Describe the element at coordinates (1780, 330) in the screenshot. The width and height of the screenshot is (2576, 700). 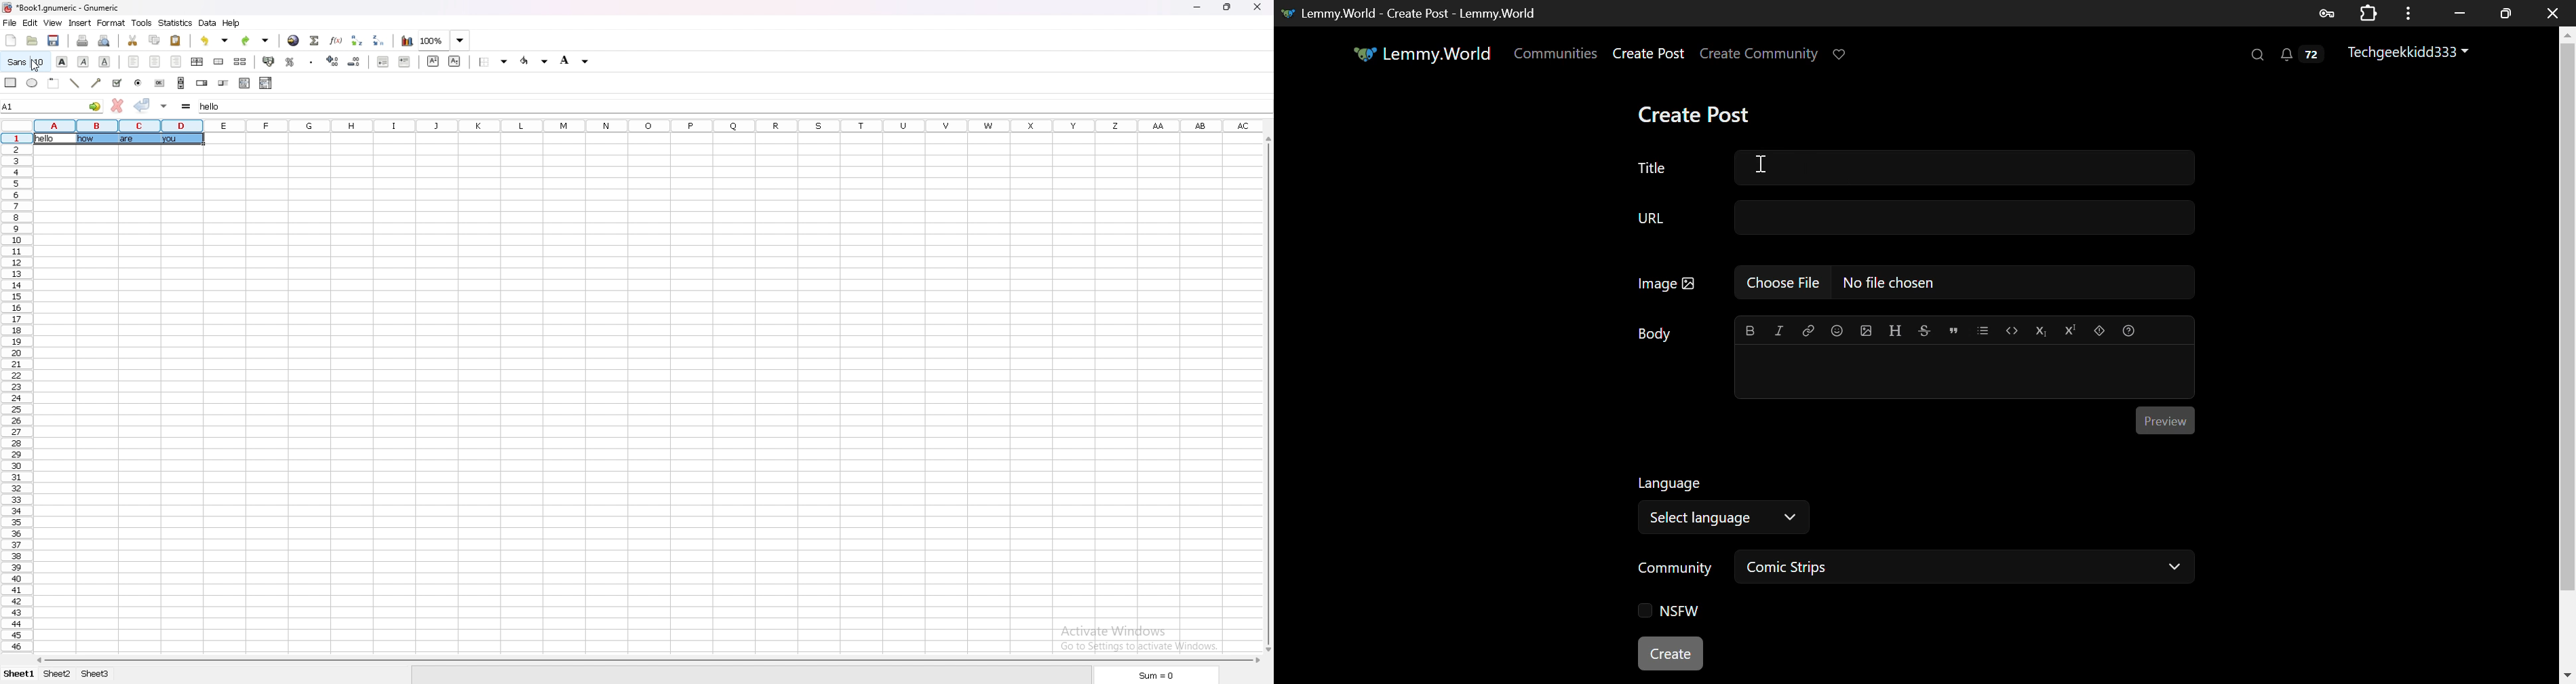
I see `Italic` at that location.